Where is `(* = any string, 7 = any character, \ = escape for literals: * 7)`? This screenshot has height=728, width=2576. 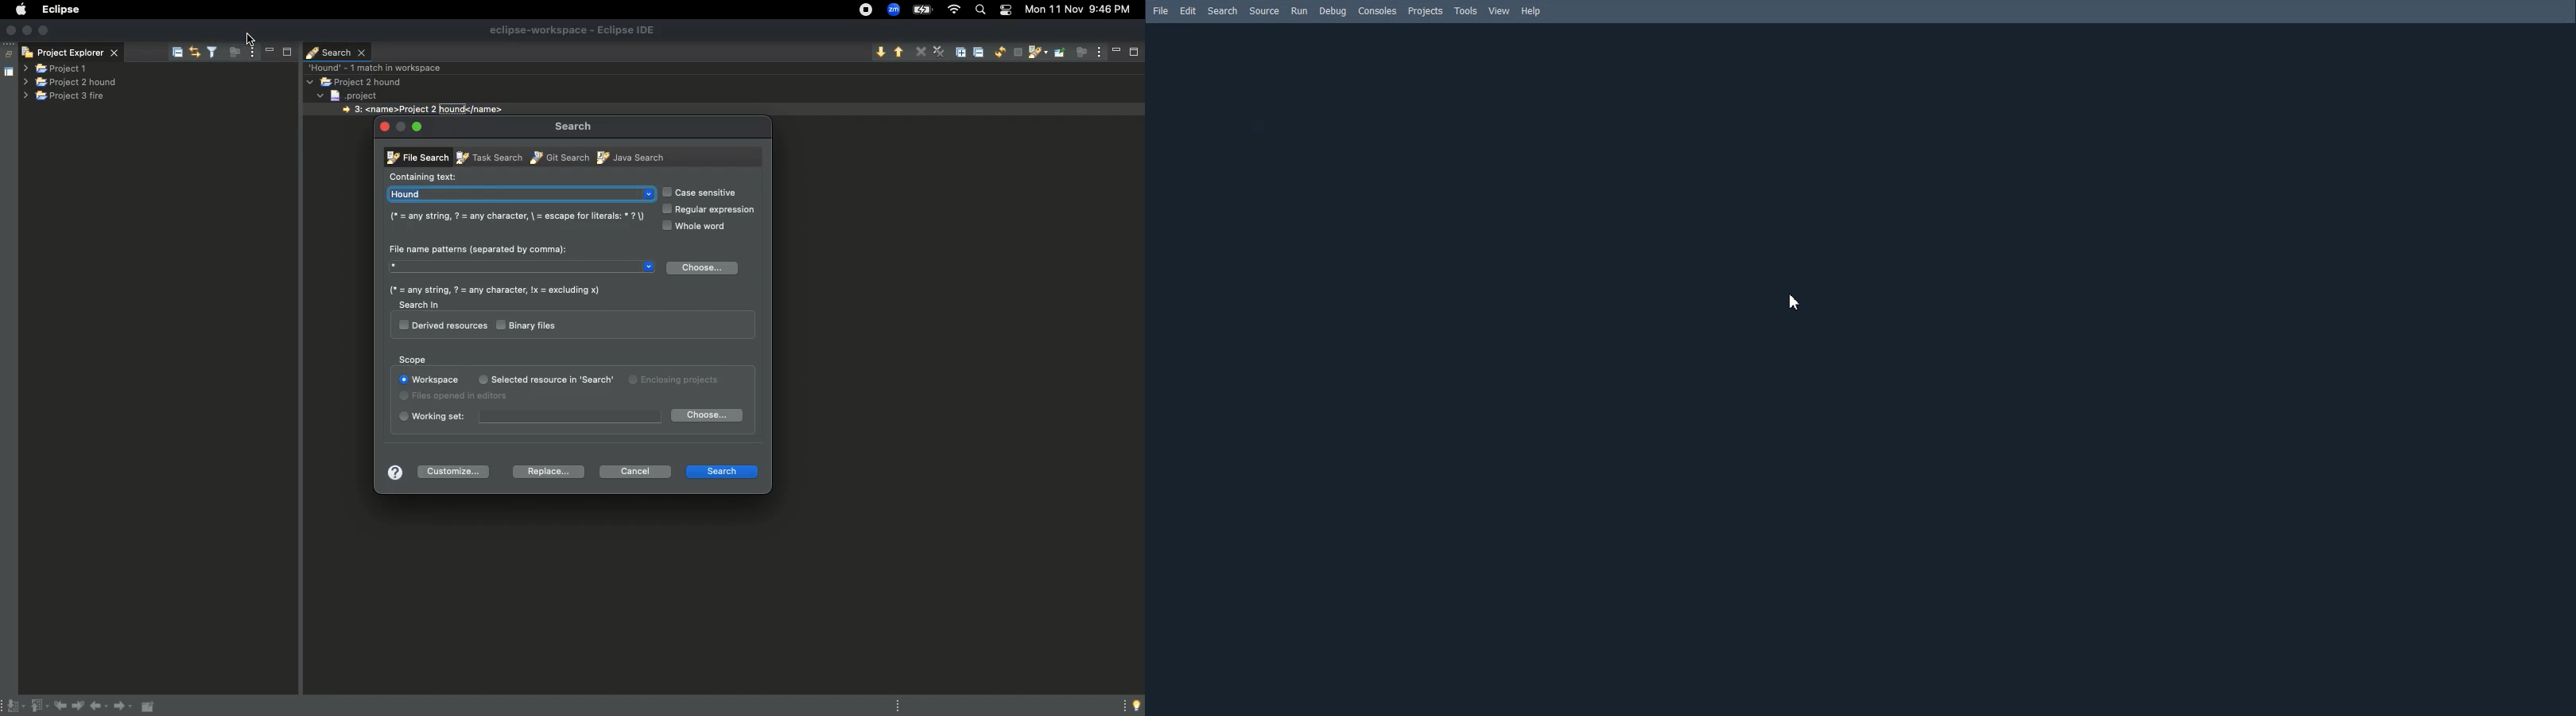 (* = any string, 7 = any character, \ = escape for literals: * 7) is located at coordinates (514, 216).